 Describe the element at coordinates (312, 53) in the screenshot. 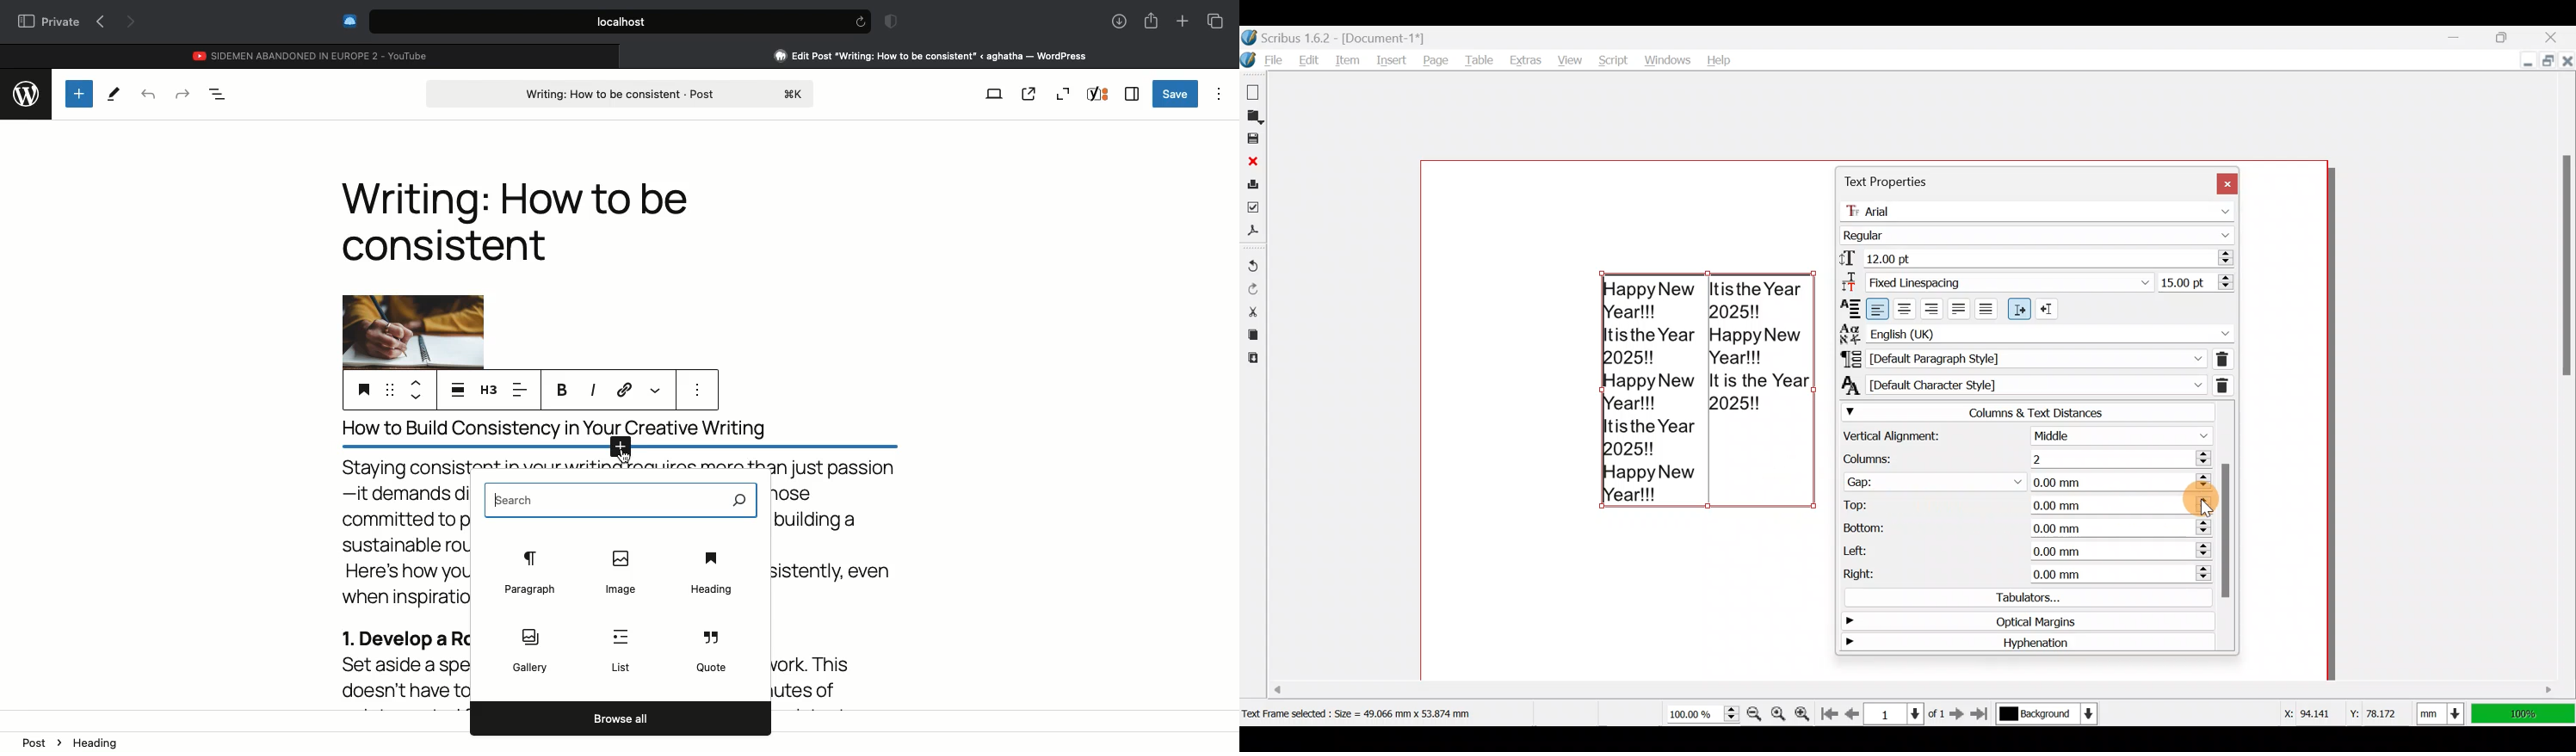

I see `Youtube` at that location.